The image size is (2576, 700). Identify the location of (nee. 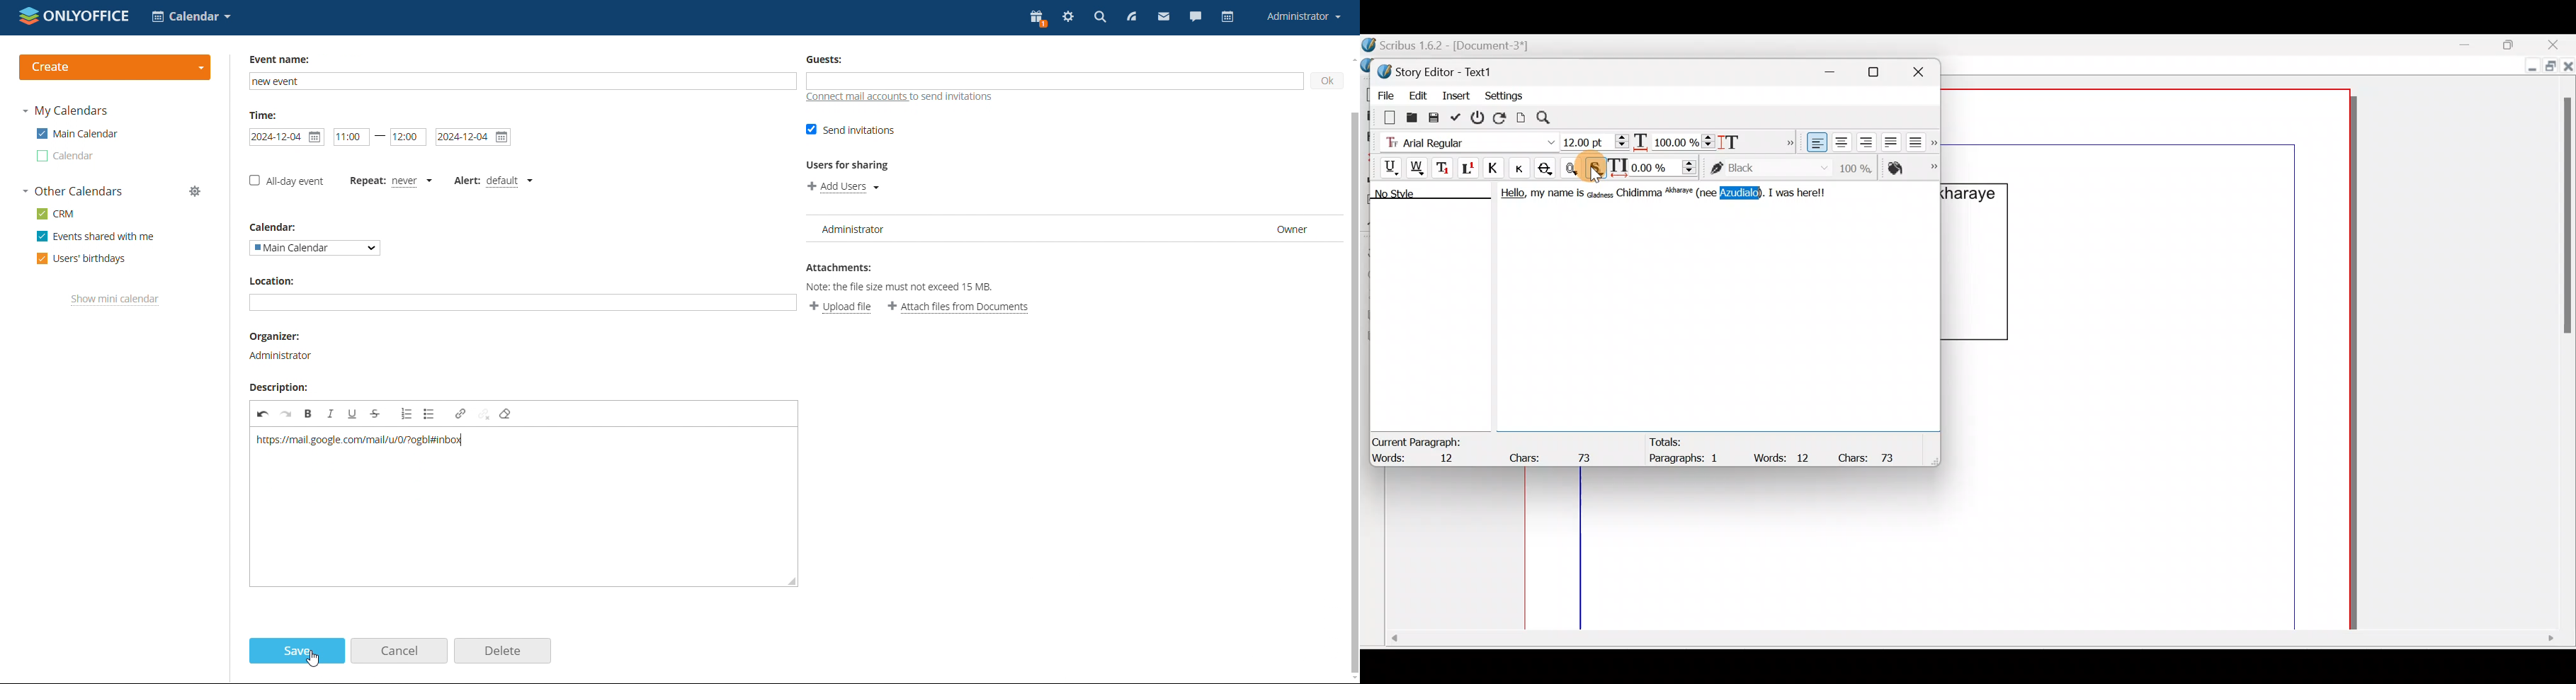
(1710, 193).